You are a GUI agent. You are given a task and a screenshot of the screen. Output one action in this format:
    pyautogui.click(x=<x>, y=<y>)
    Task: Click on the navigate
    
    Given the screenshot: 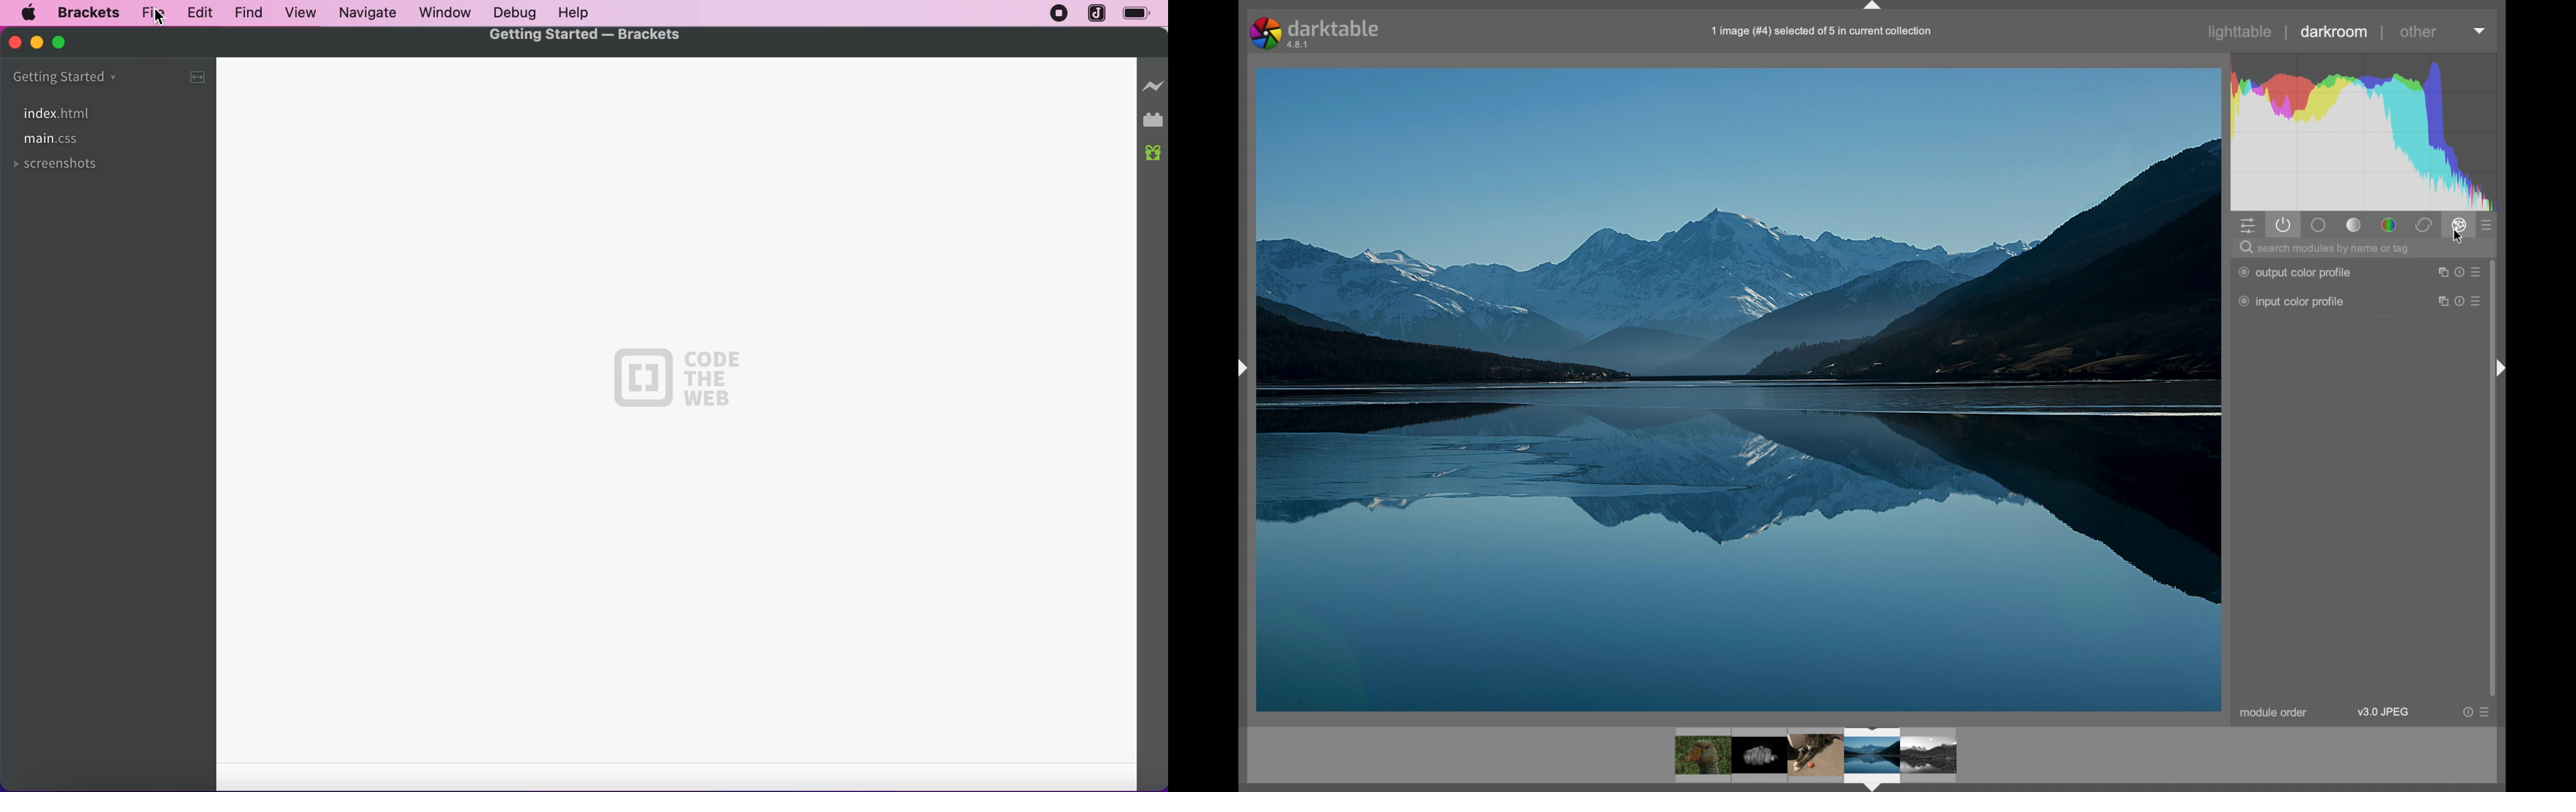 What is the action you would take?
    pyautogui.click(x=369, y=13)
    